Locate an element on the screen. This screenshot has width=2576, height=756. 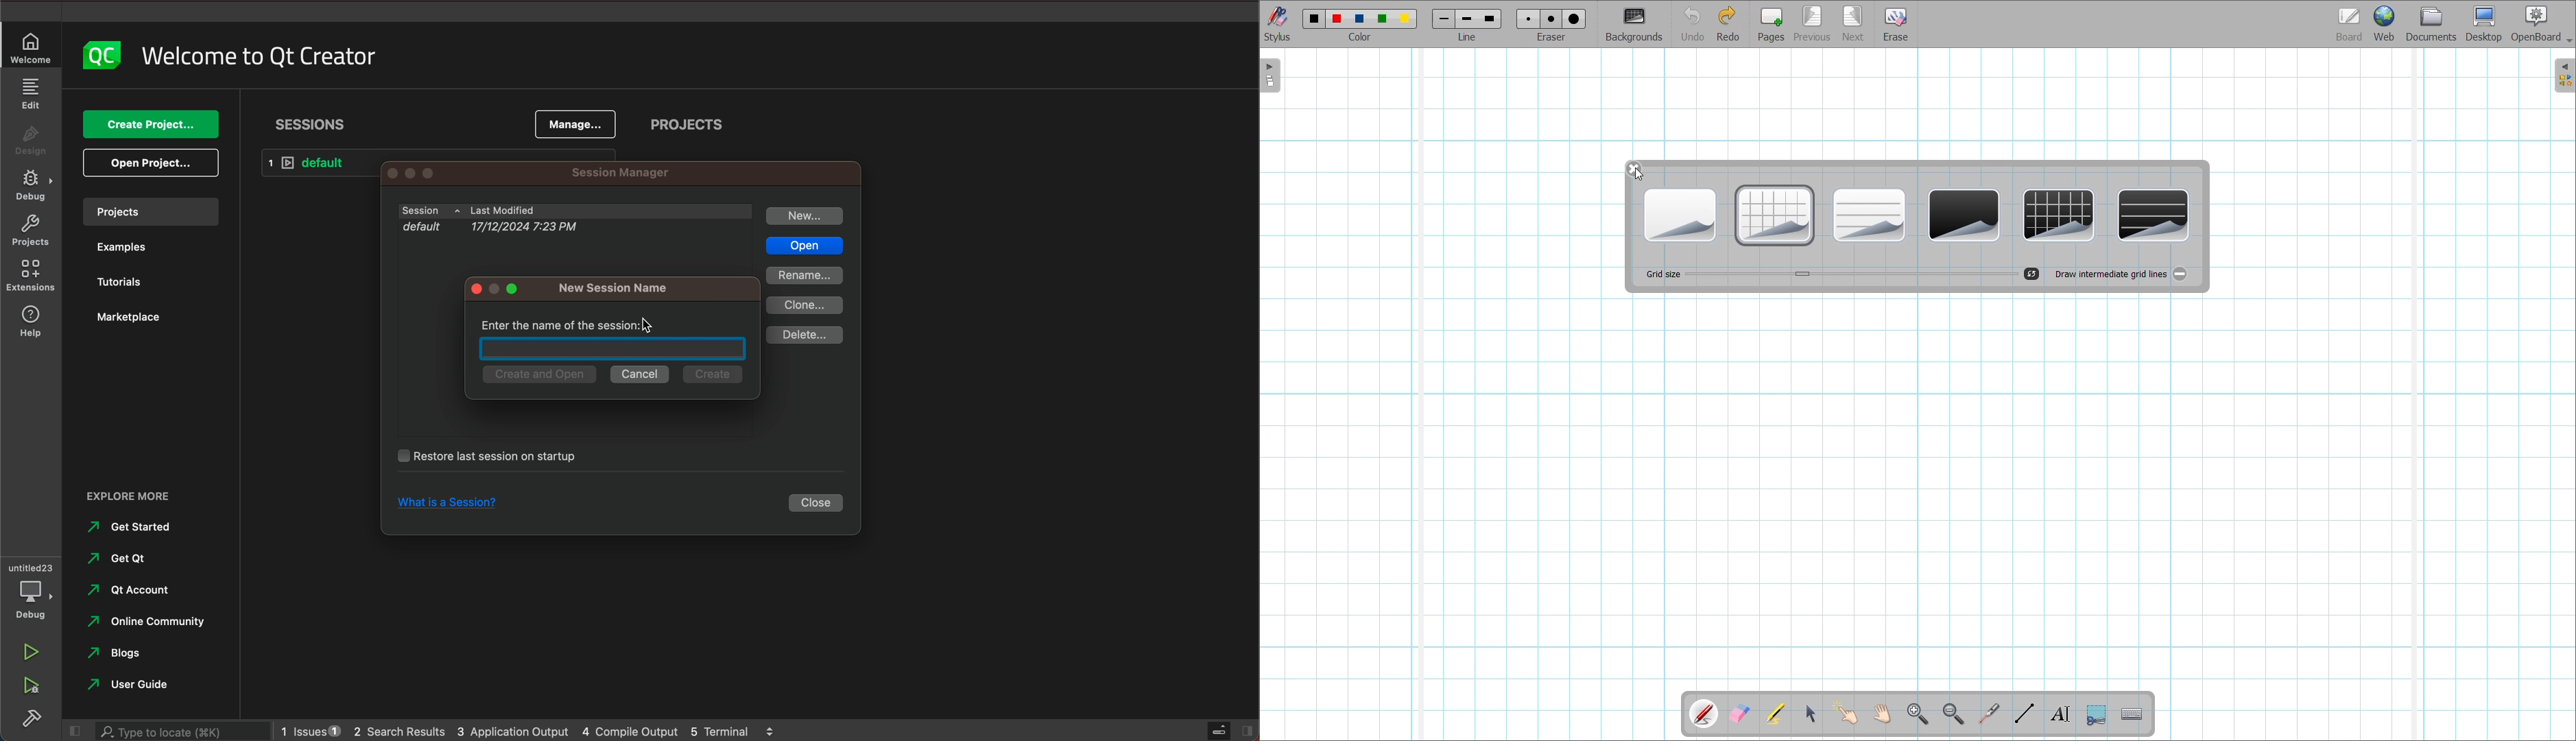
project is located at coordinates (150, 211).